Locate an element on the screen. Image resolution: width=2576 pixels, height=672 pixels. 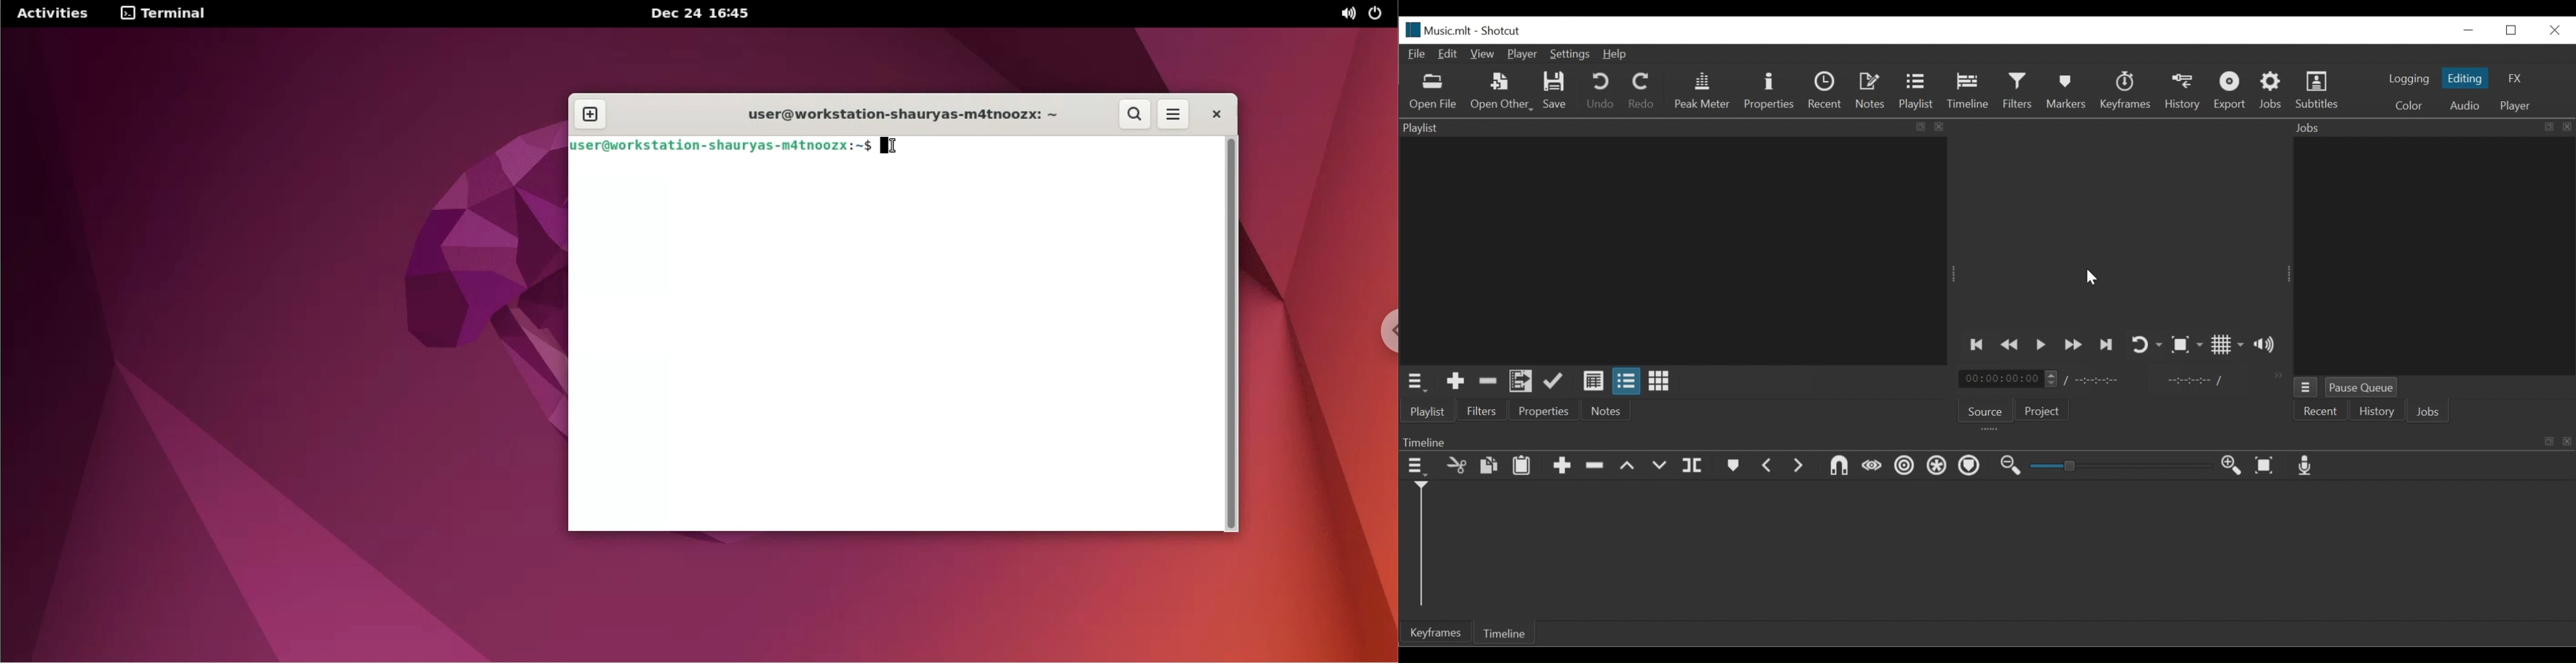
Slider is located at coordinates (2123, 465).